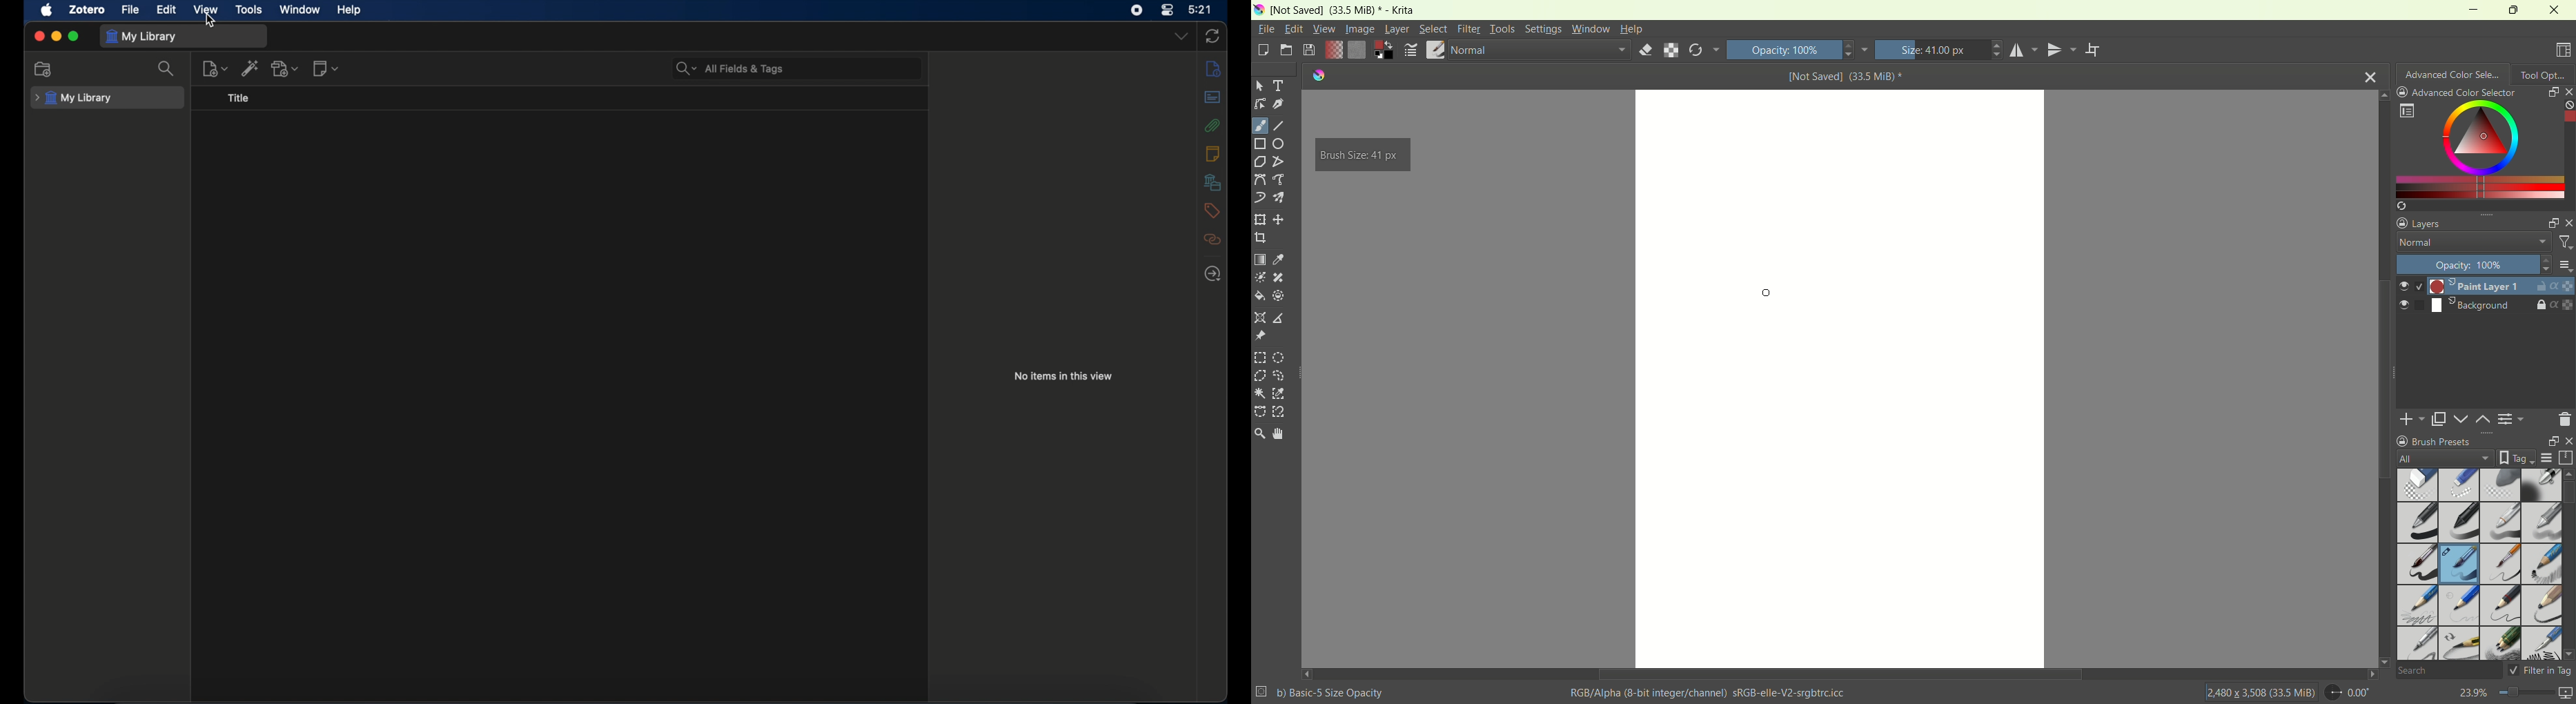 This screenshot has height=728, width=2576. What do you see at coordinates (2475, 148) in the screenshot?
I see `color selection` at bounding box center [2475, 148].